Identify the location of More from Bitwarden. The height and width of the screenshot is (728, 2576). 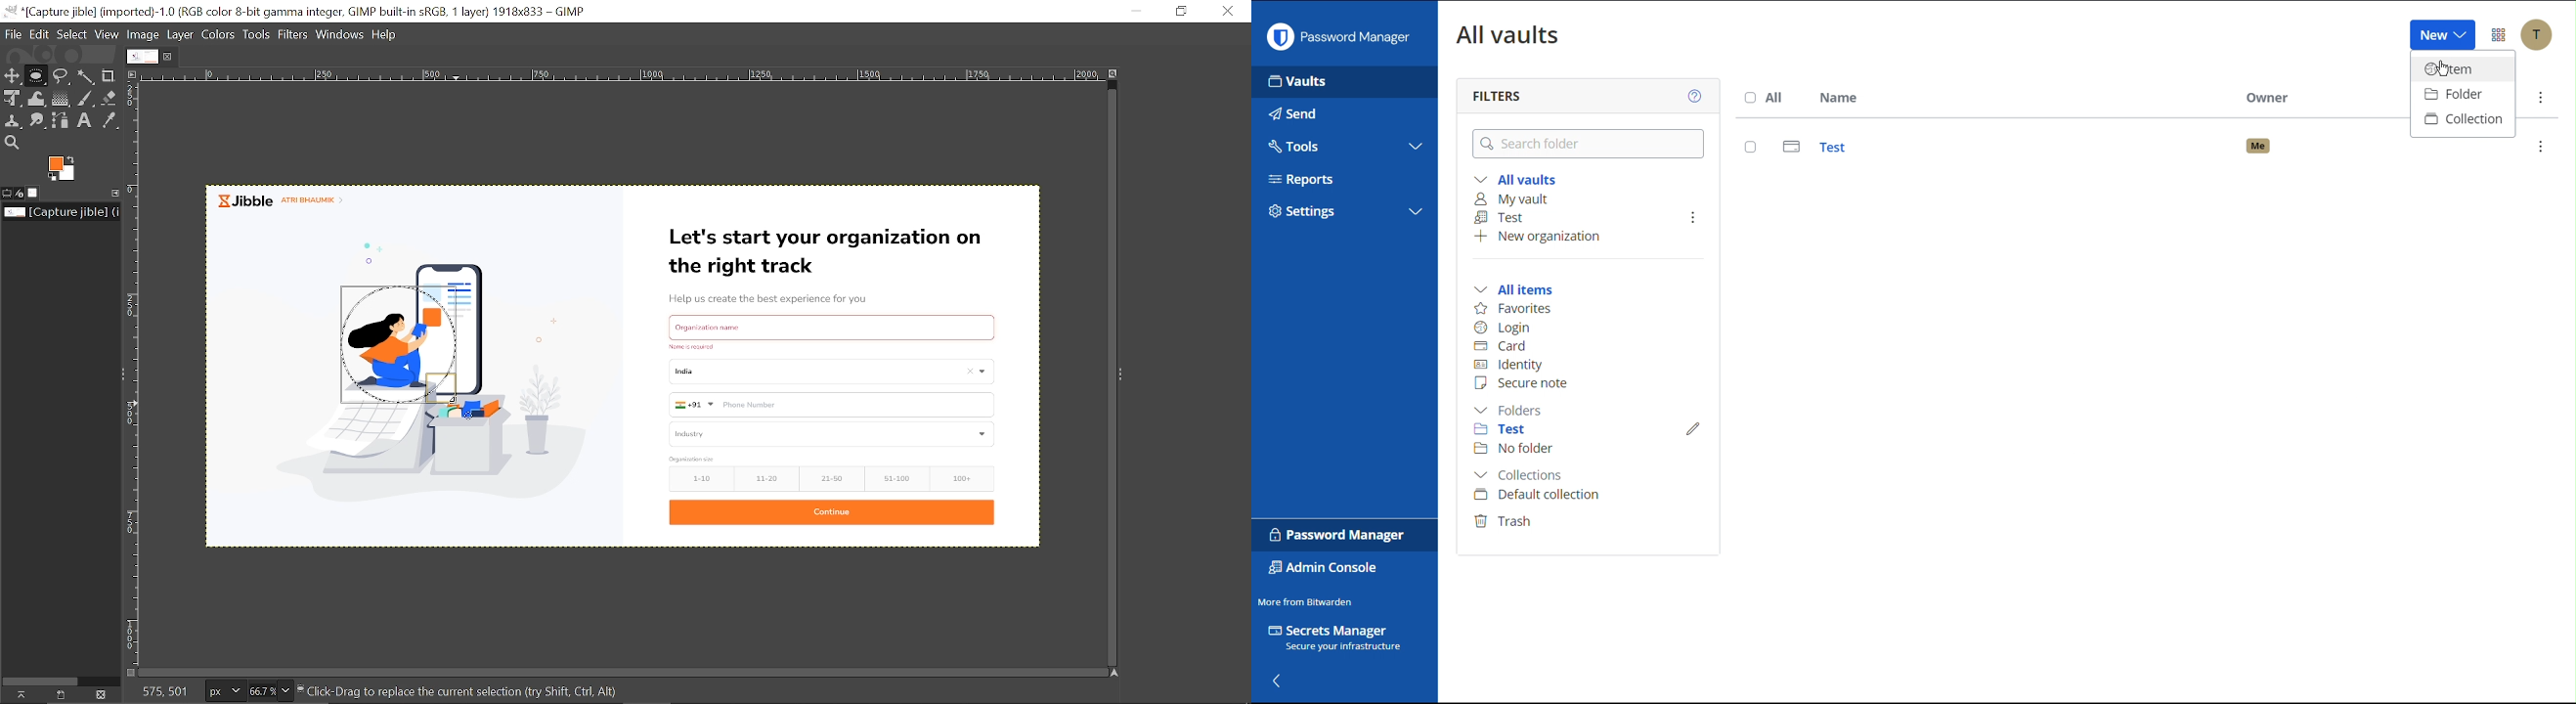
(1307, 599).